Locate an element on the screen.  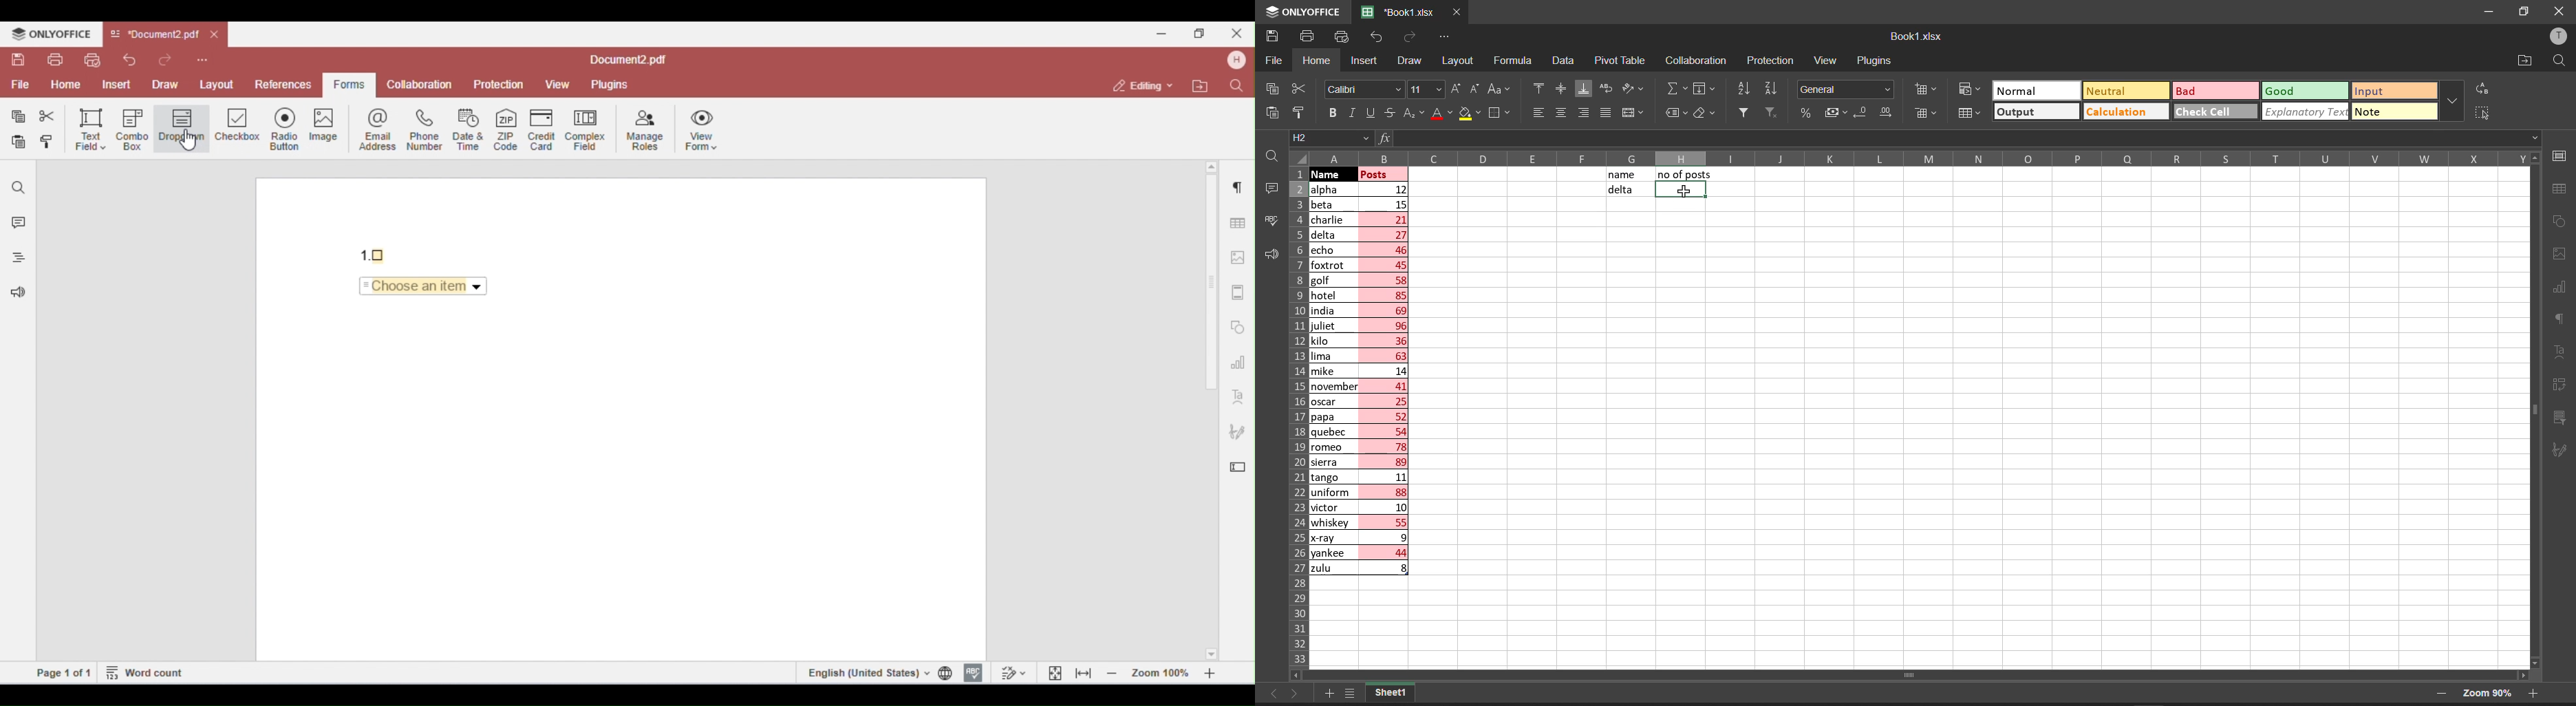
insert cells is located at coordinates (1924, 90).